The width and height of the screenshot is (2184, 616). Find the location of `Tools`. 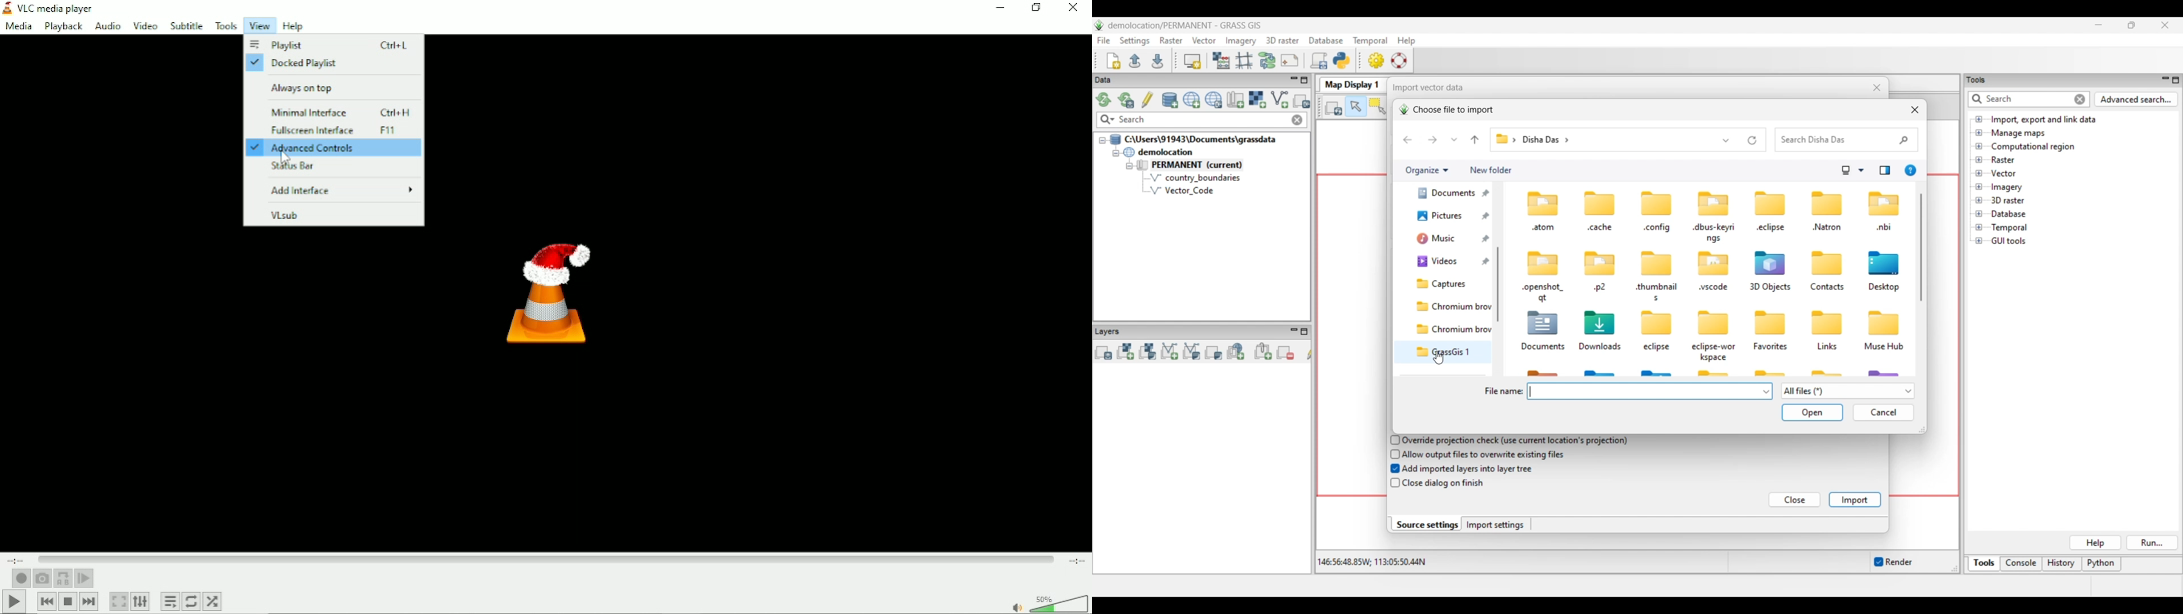

Tools is located at coordinates (226, 25).